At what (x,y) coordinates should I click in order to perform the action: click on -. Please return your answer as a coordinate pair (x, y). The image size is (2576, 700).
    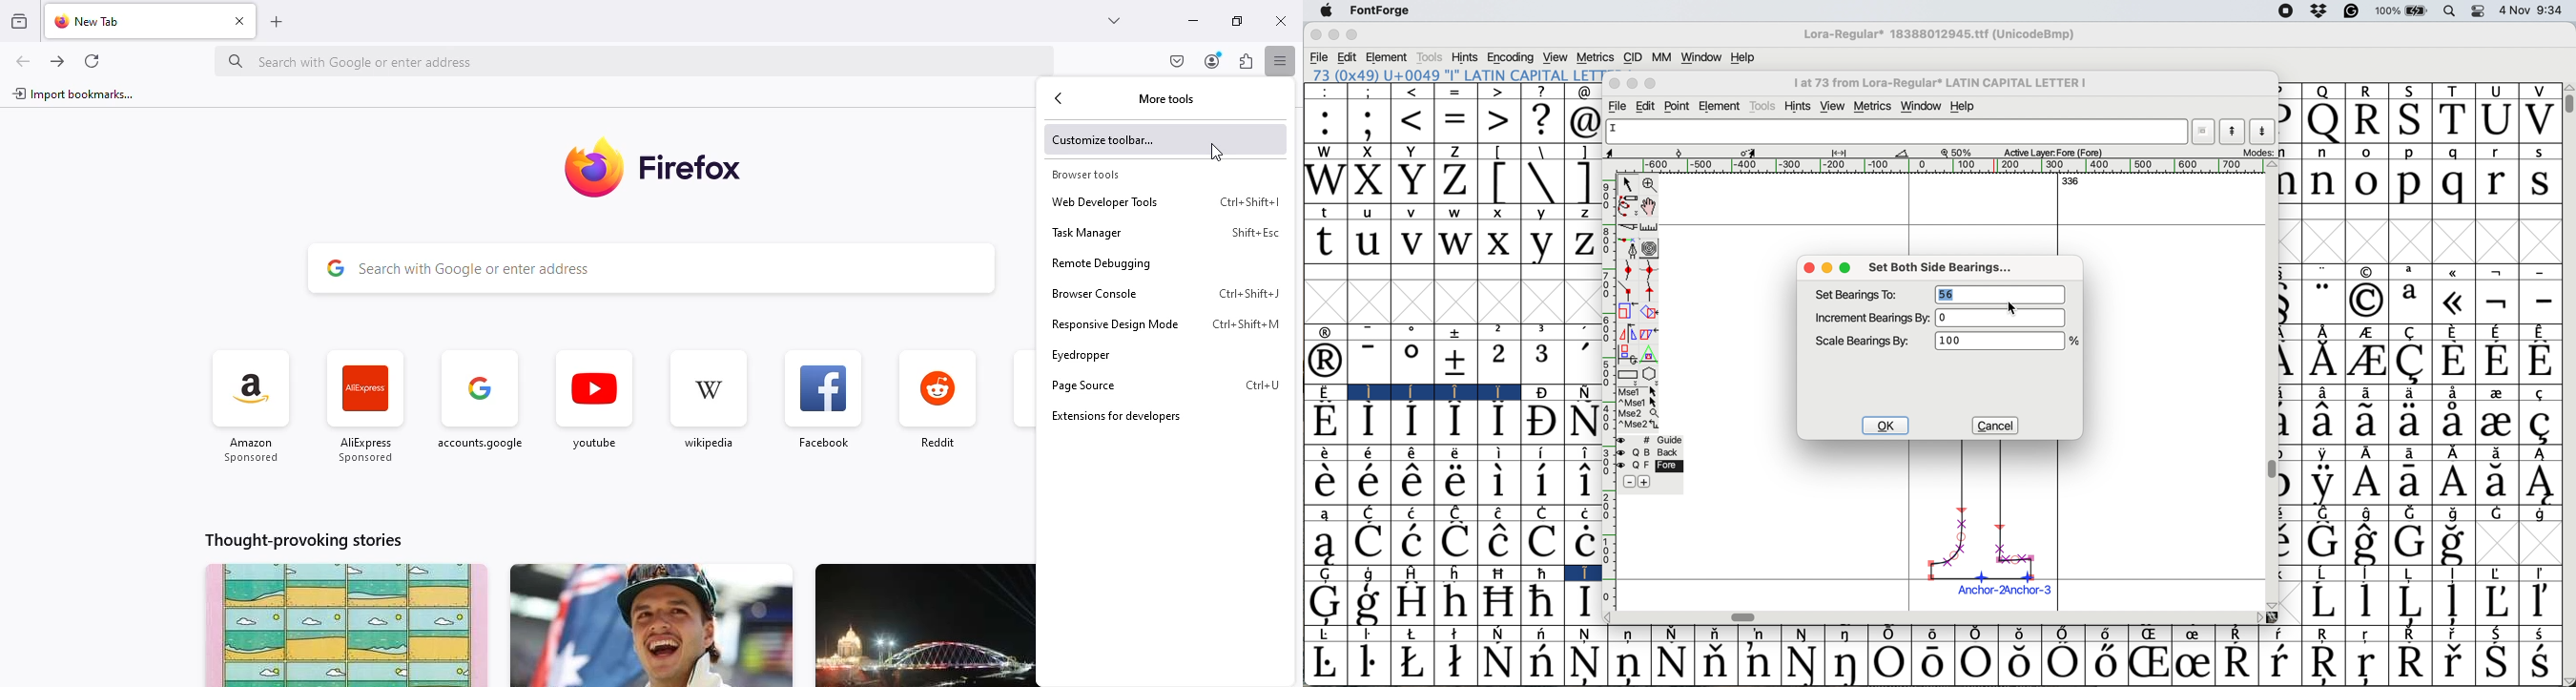
    Looking at the image, I should click on (1370, 331).